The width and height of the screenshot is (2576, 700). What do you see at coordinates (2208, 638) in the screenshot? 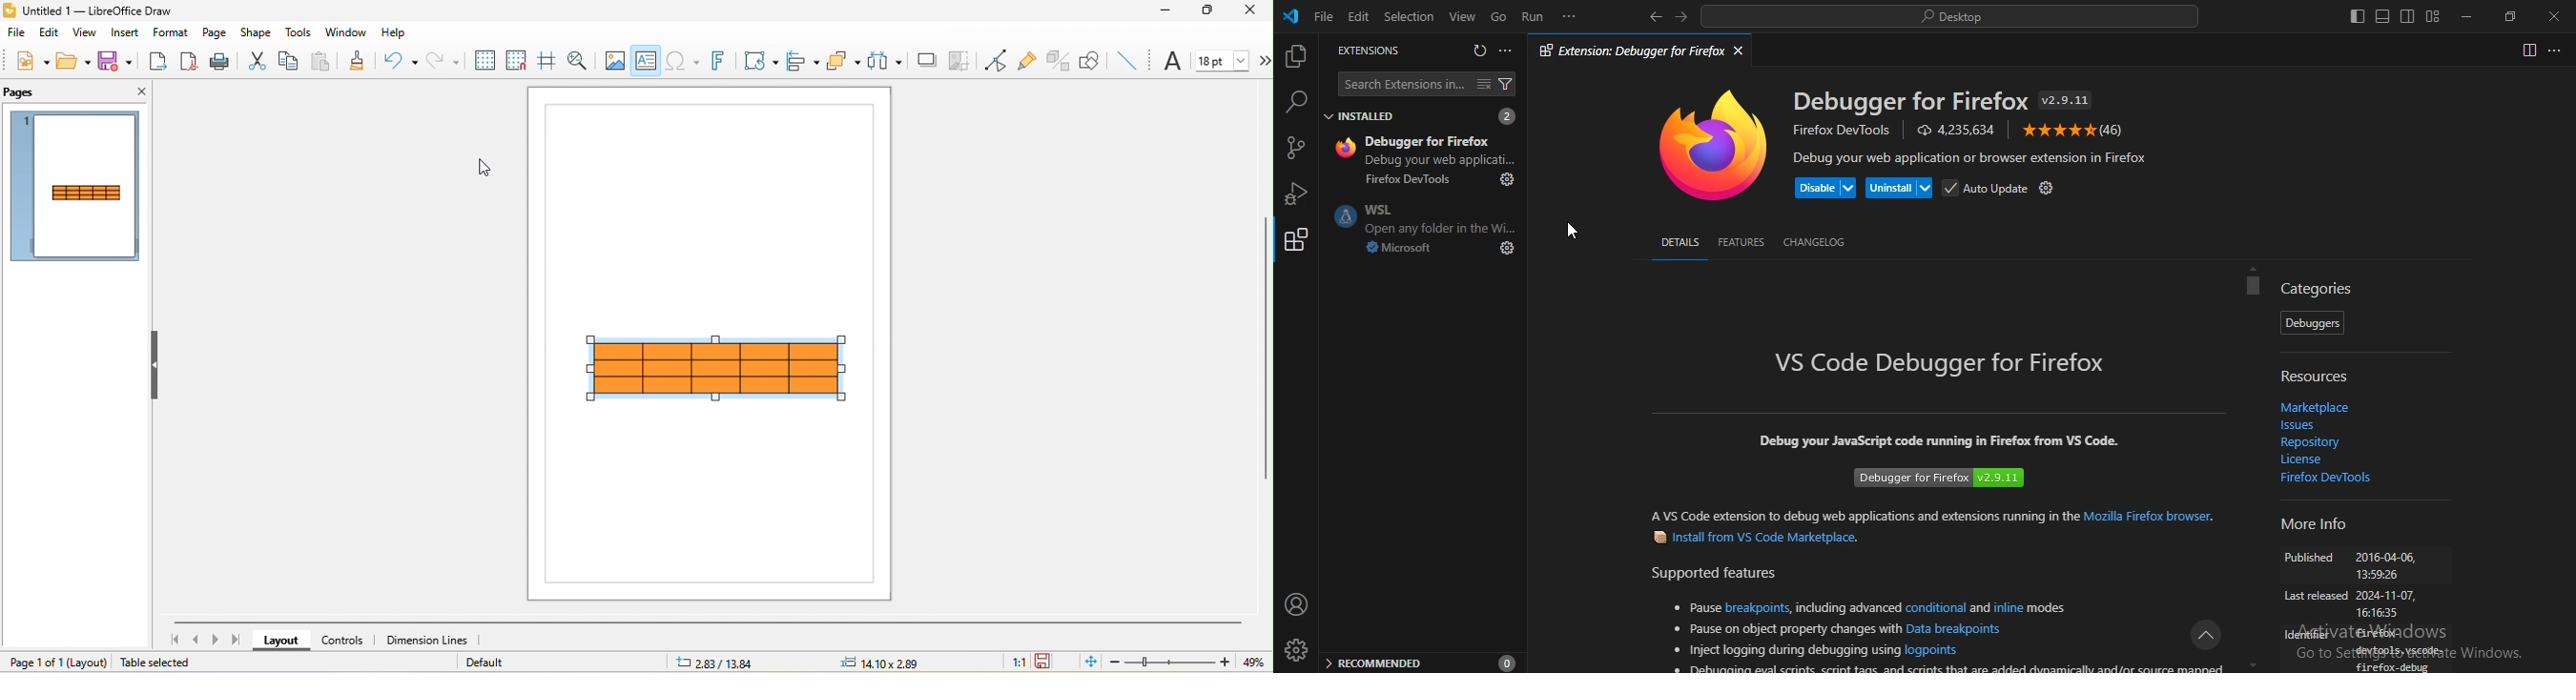
I see `icon` at bounding box center [2208, 638].